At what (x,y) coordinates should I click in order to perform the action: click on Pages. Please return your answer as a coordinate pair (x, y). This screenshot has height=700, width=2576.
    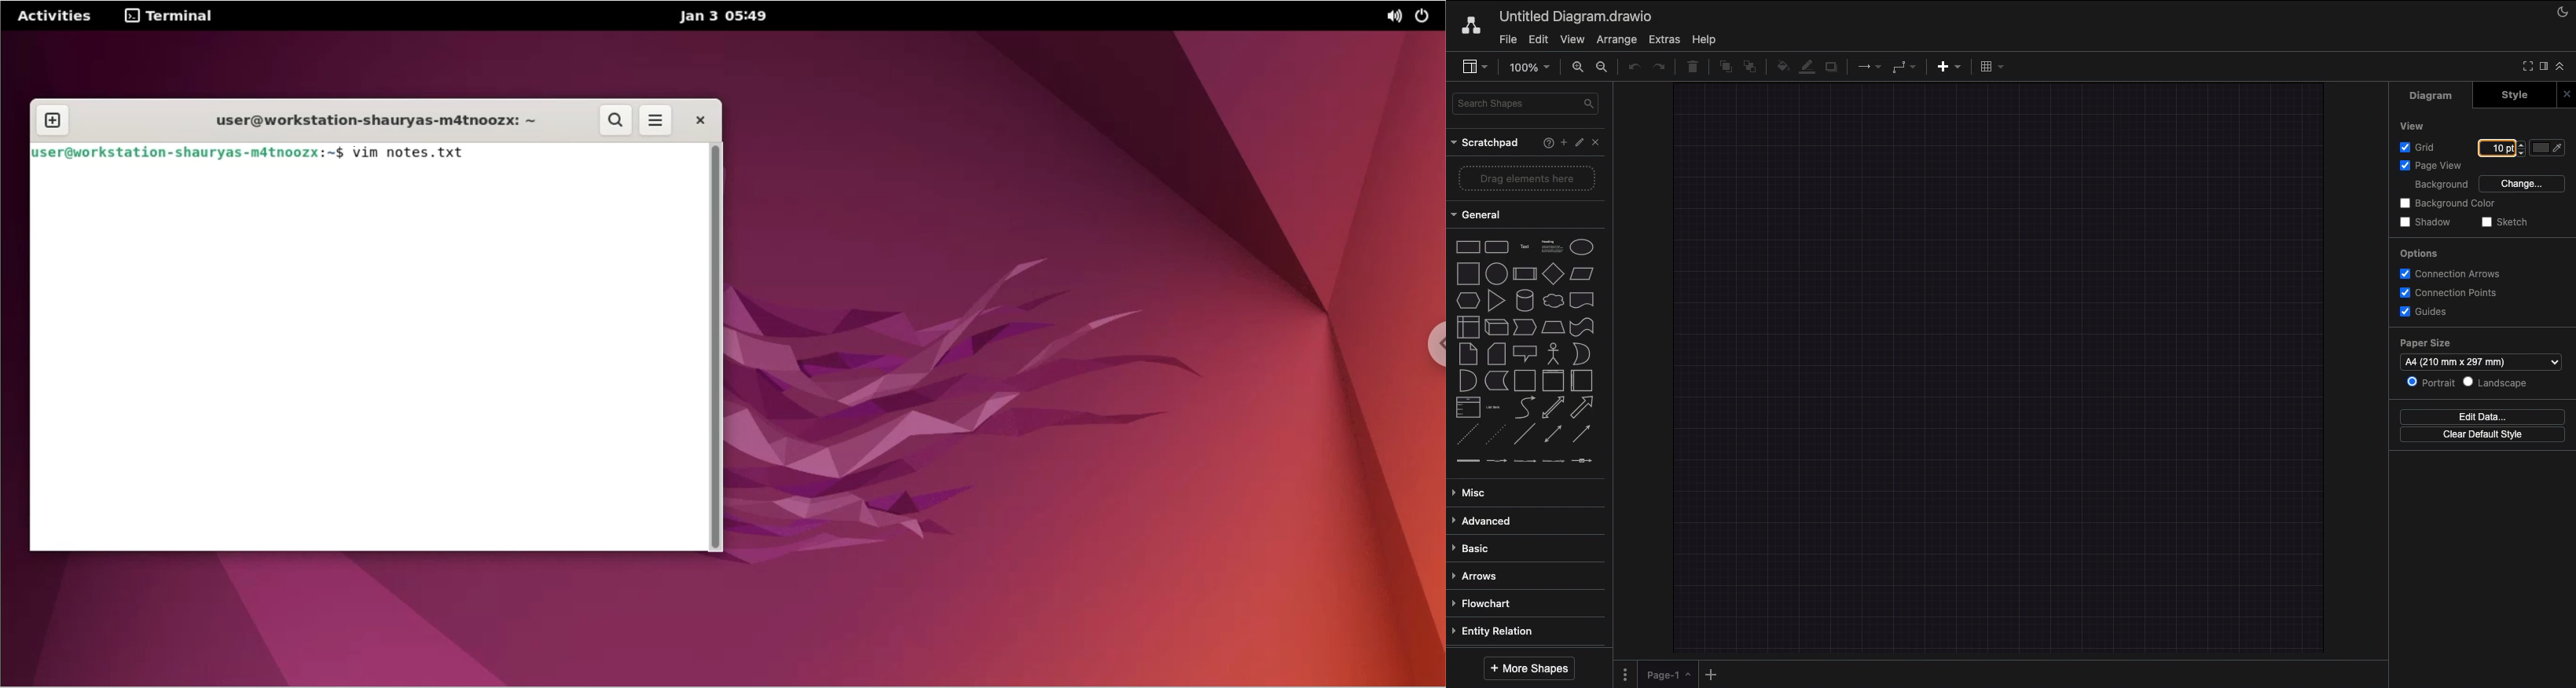
    Looking at the image, I should click on (1624, 674).